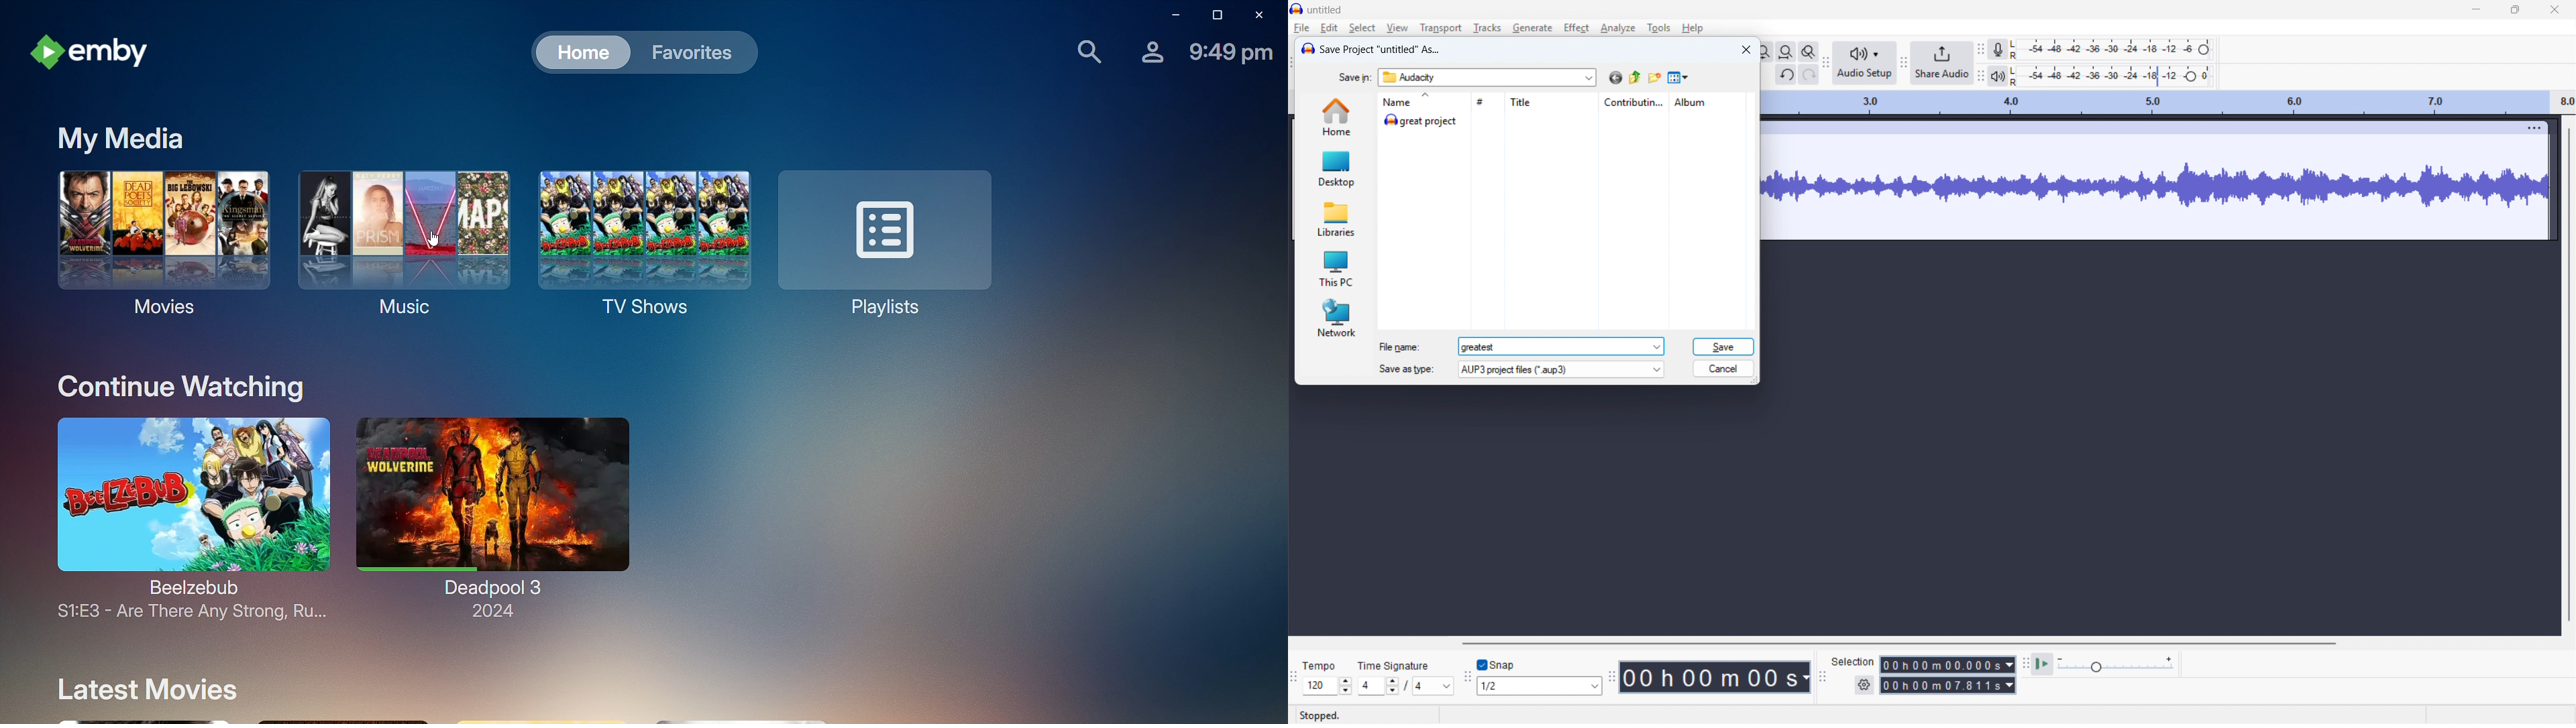  I want to click on recording level, so click(2116, 49).